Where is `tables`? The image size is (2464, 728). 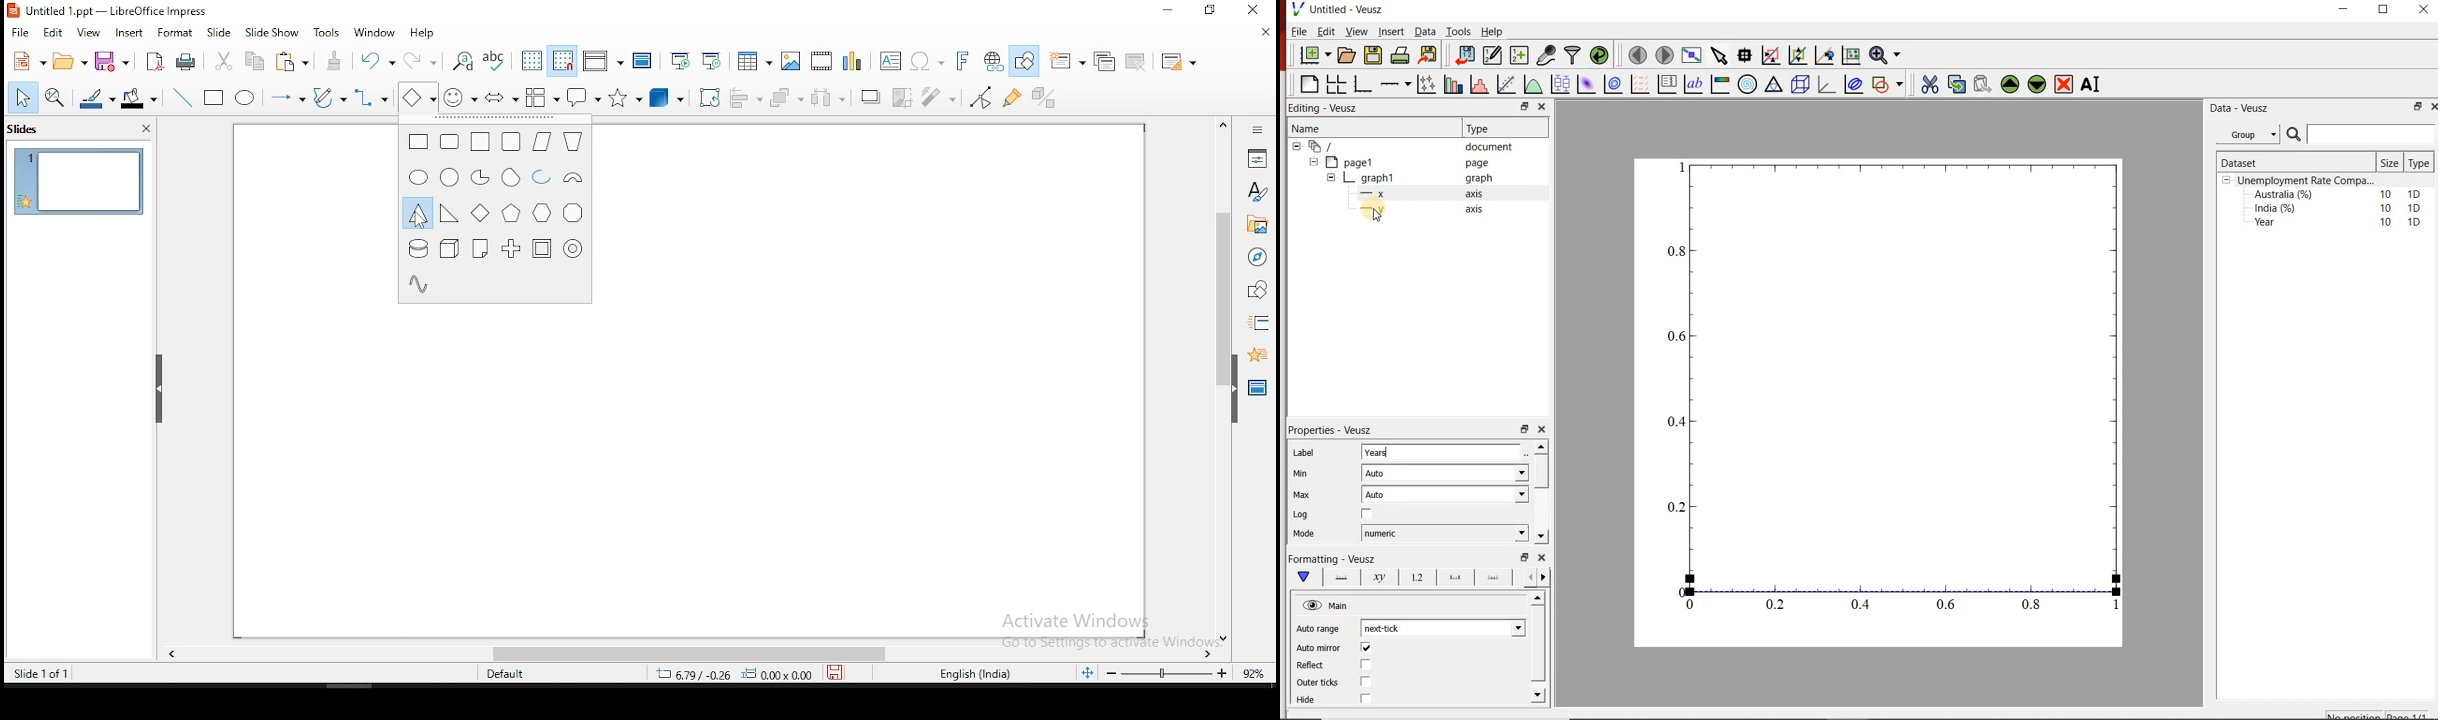
tables is located at coordinates (755, 61).